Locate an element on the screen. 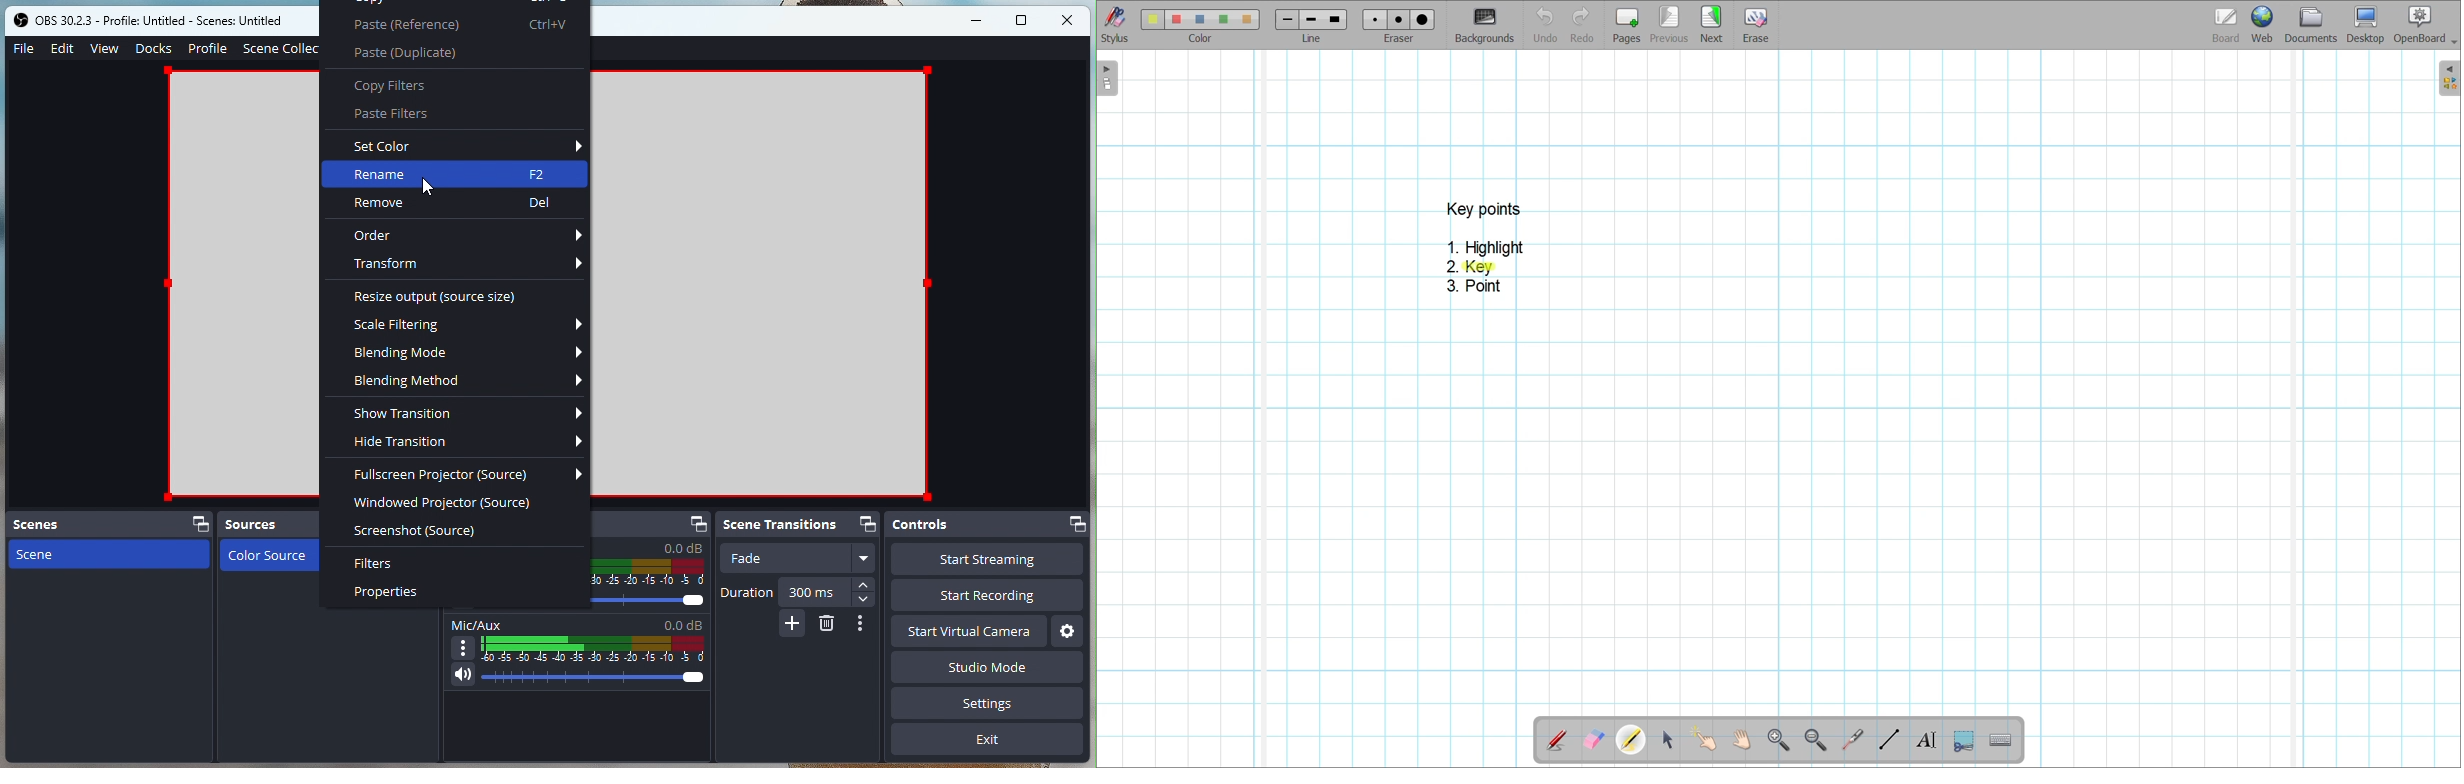 The image size is (2464, 784). Resize output (source size) is located at coordinates (444, 296).